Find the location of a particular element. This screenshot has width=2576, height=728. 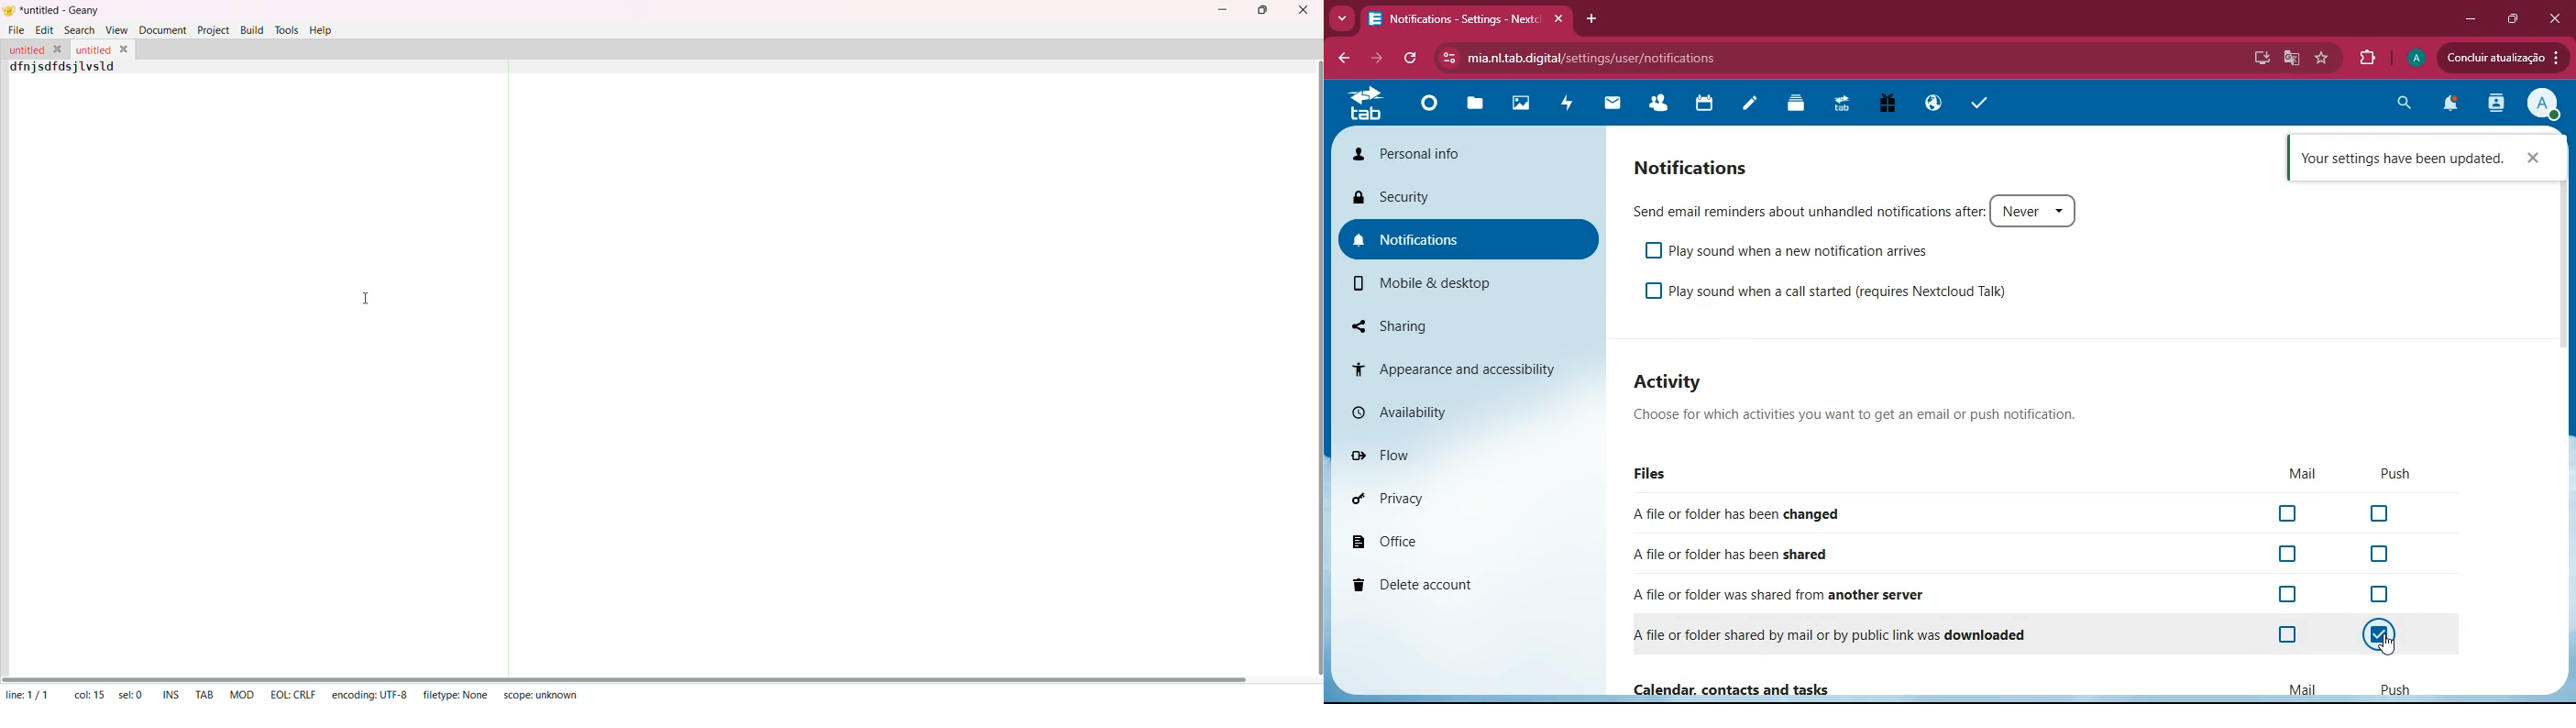

office is located at coordinates (1451, 543).